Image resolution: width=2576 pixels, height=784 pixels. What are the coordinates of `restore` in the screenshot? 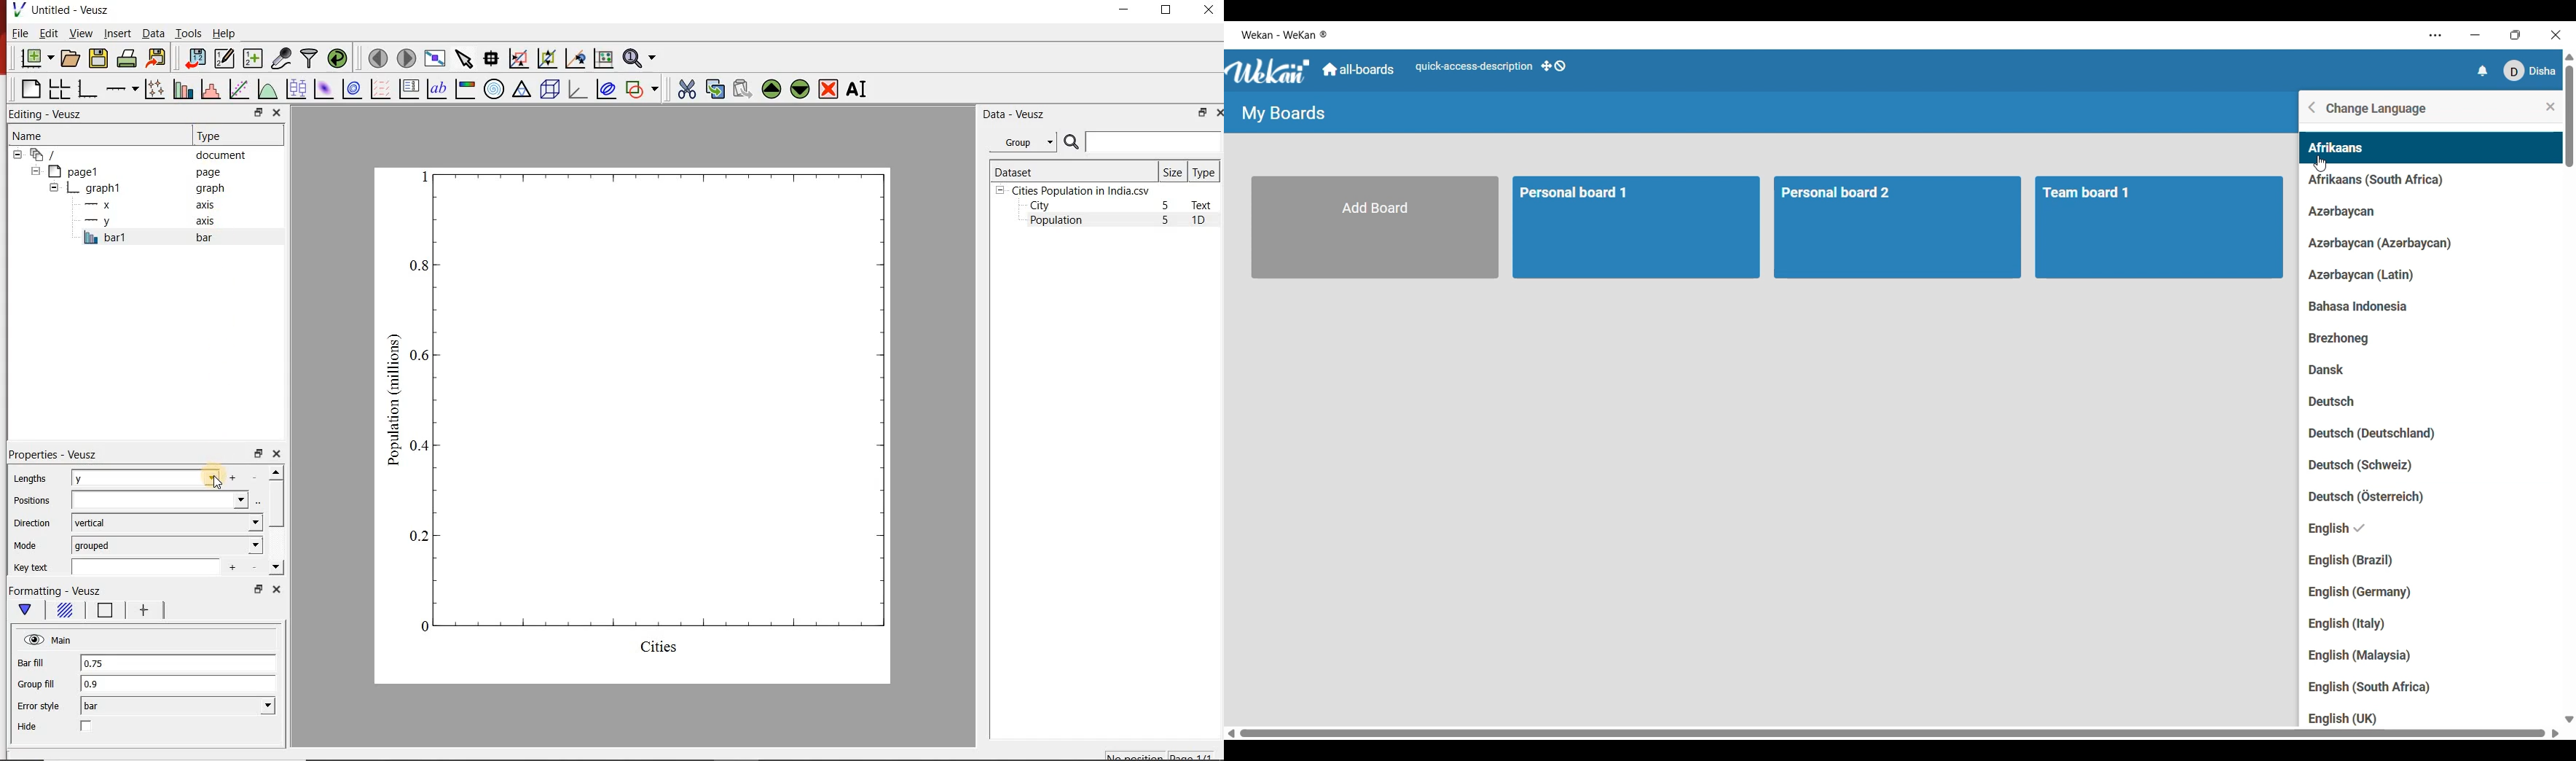 It's located at (257, 589).